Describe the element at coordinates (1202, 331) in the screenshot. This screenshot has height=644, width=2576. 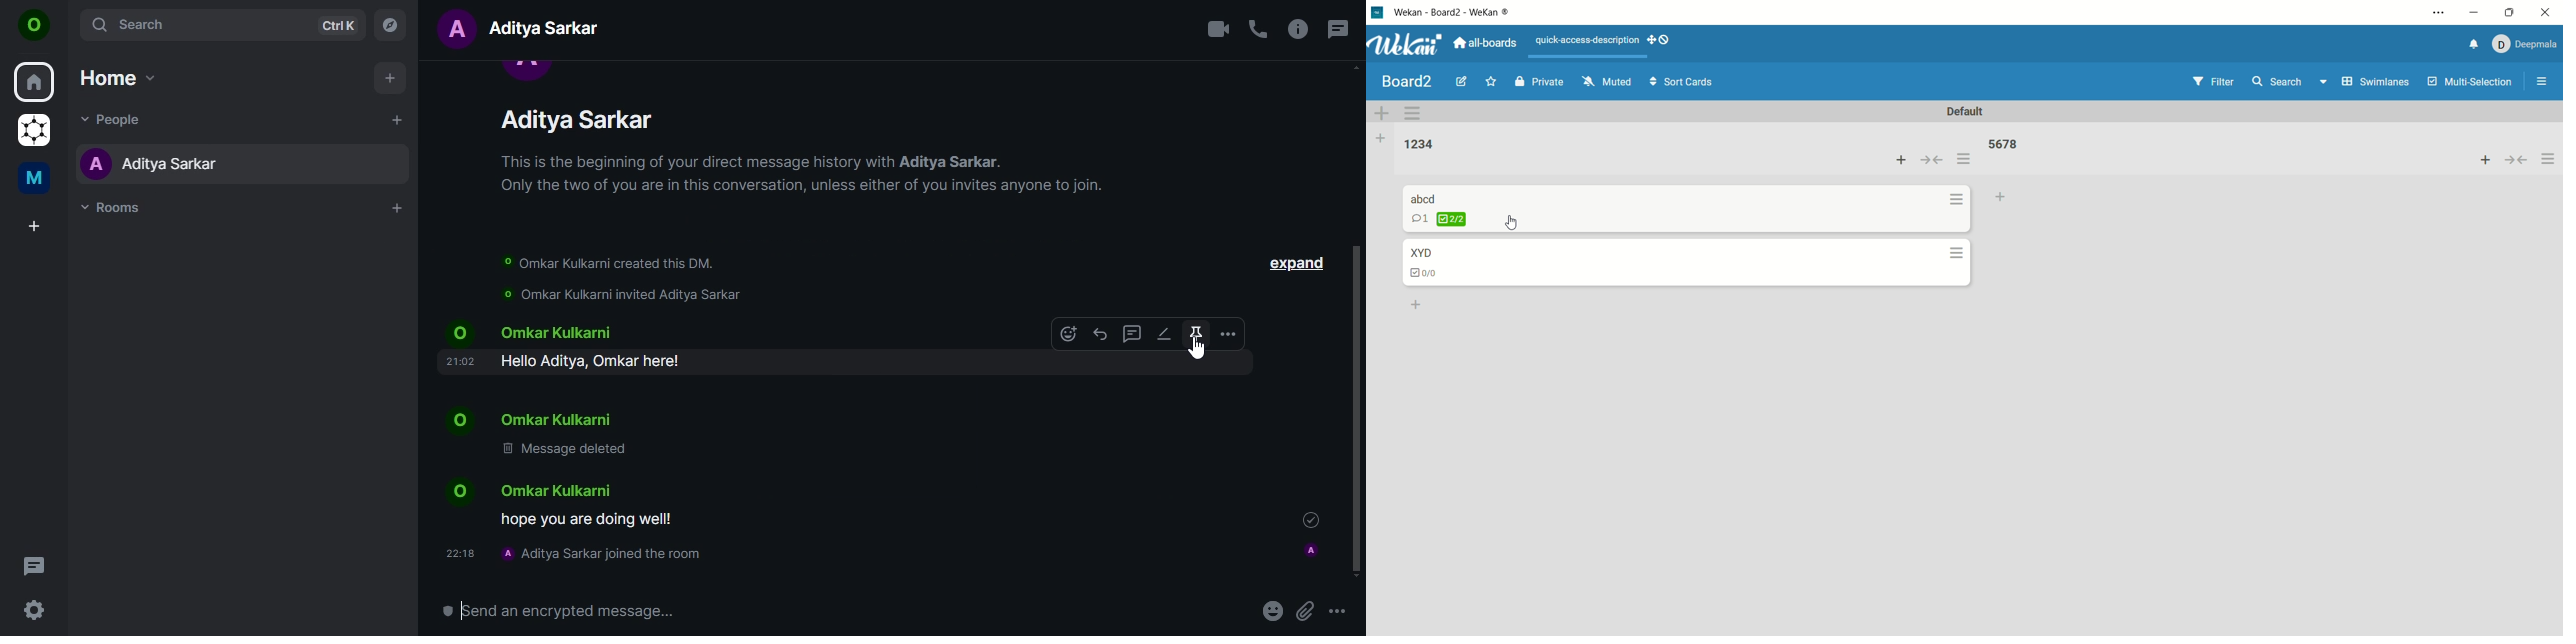
I see `pin a message` at that location.